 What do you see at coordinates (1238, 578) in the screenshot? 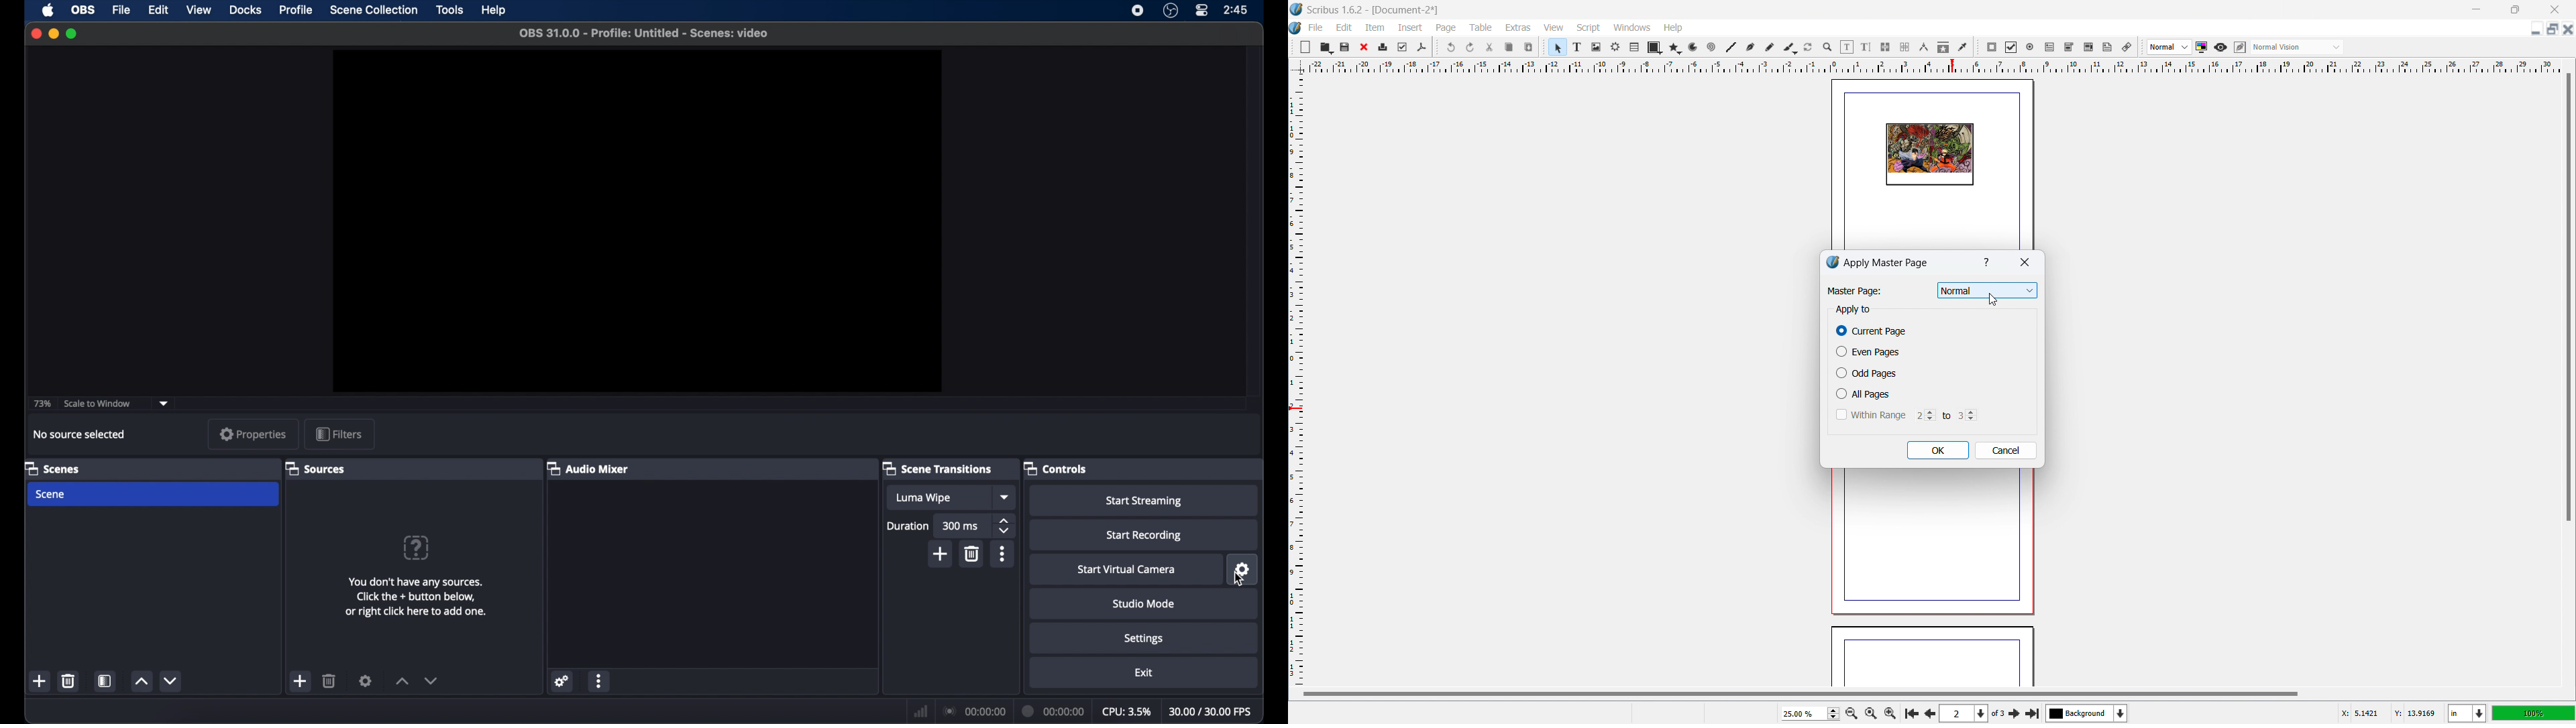
I see `cursor` at bounding box center [1238, 578].